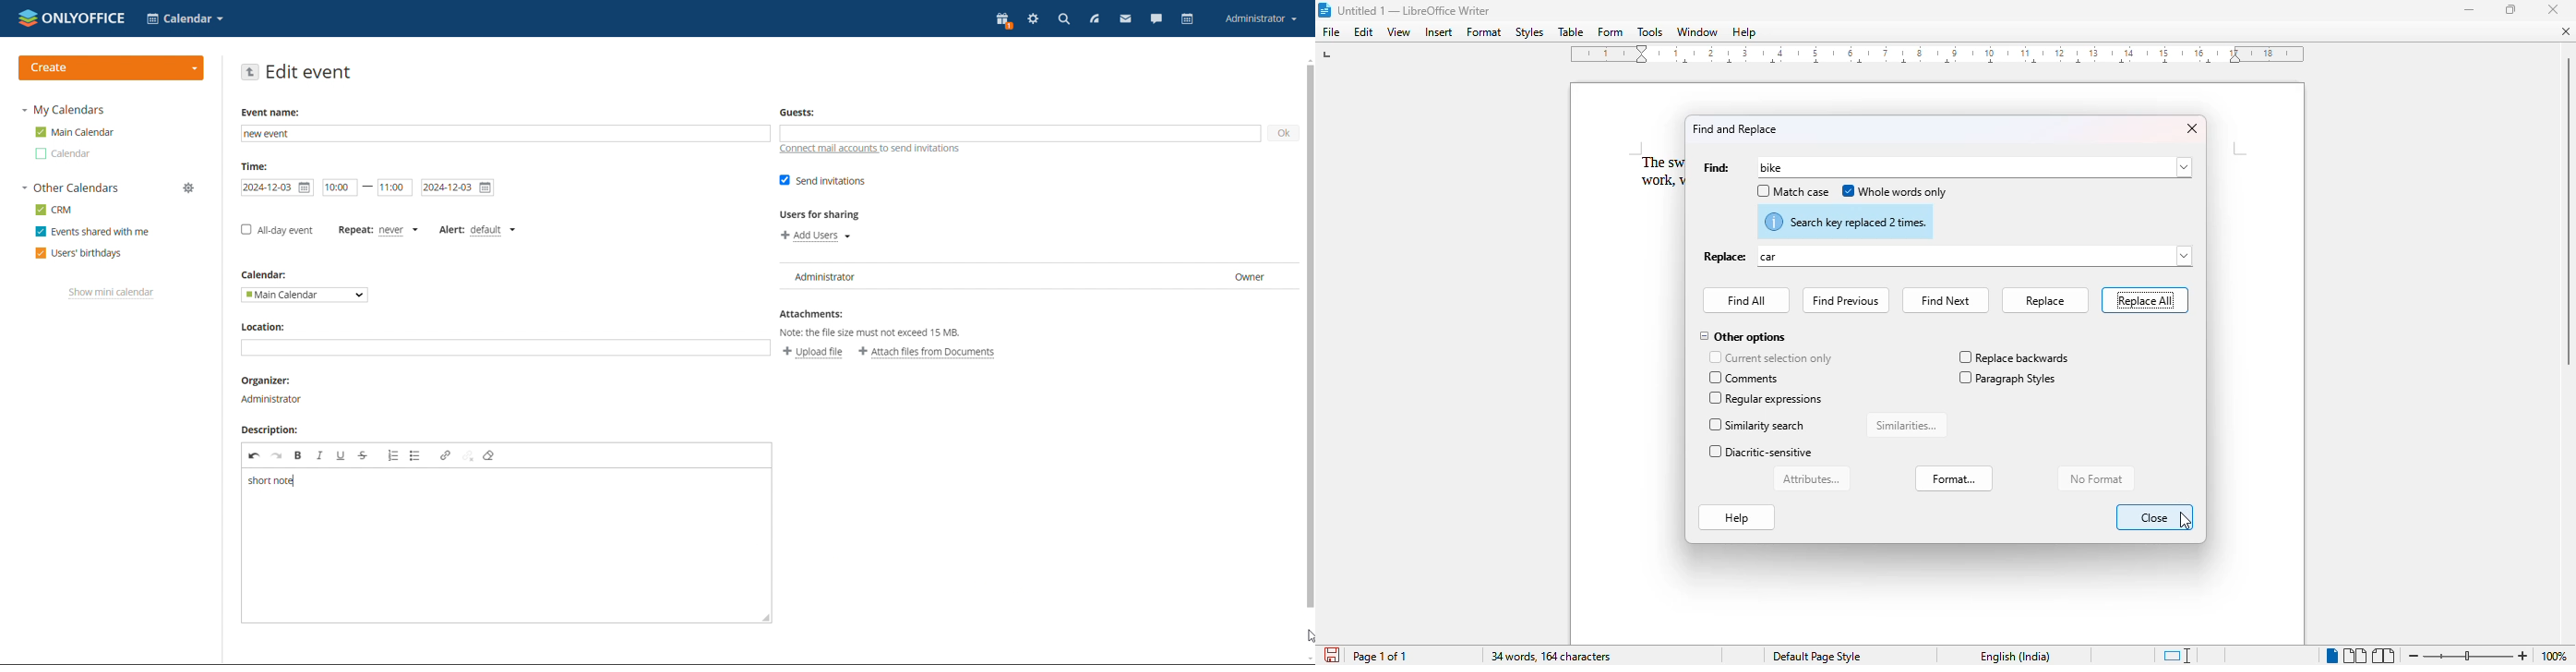  Describe the element at coordinates (2557, 656) in the screenshot. I see `100% (current zoom level)` at that location.